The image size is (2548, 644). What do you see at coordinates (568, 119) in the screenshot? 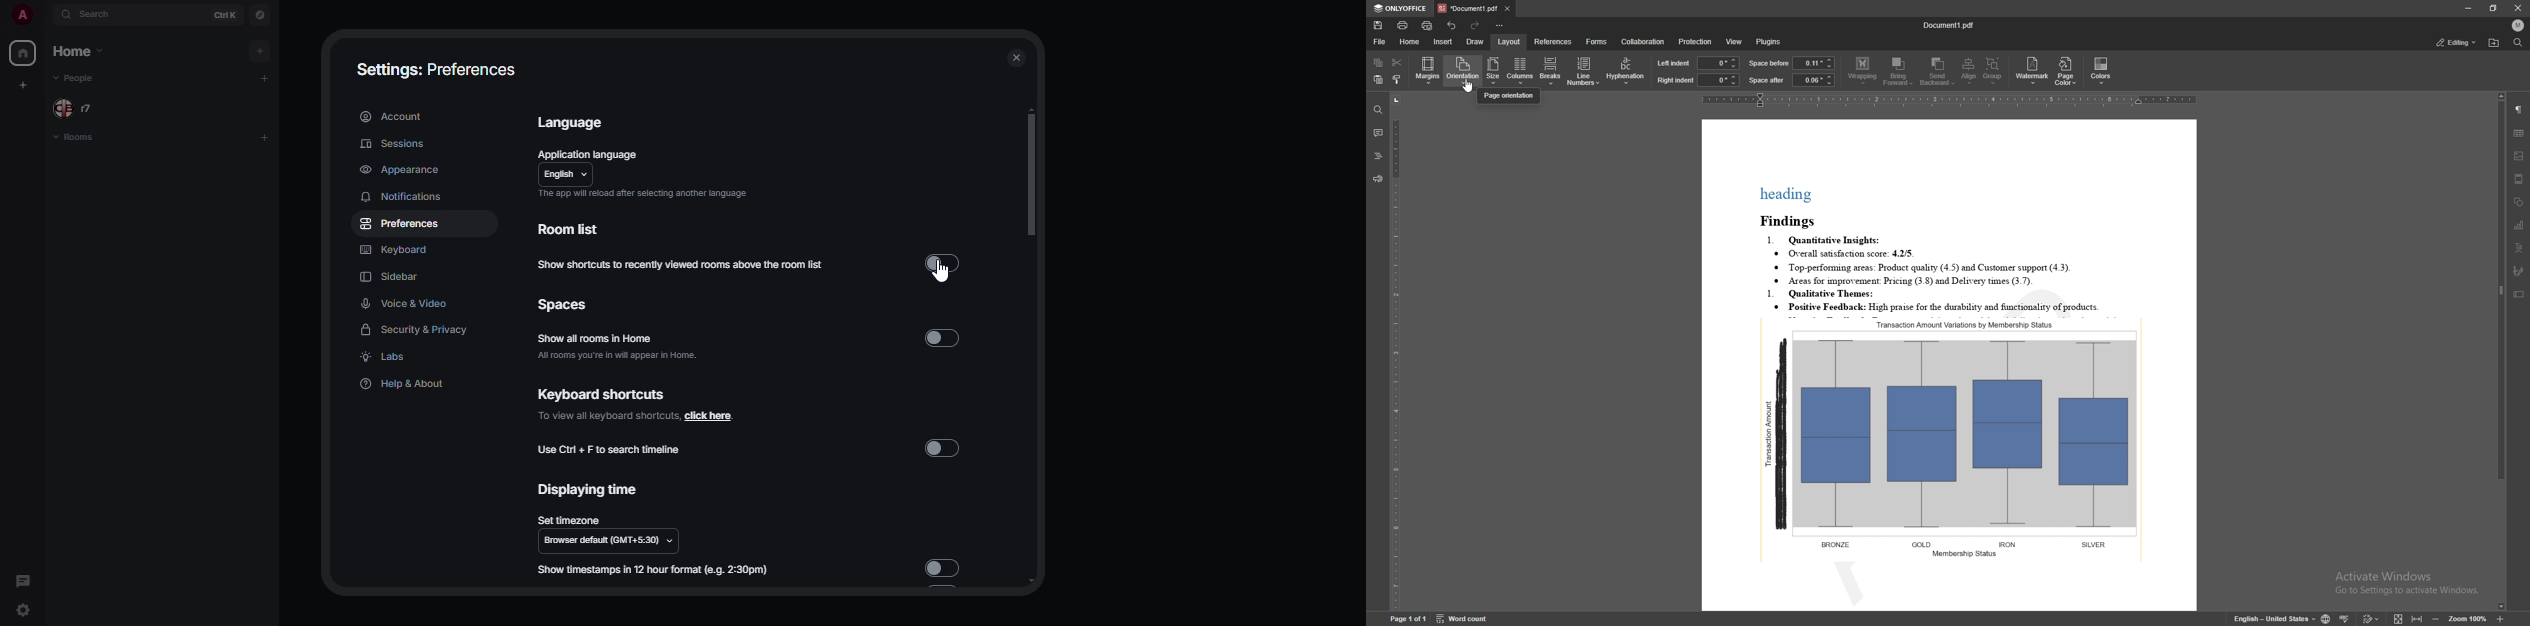
I see `language` at bounding box center [568, 119].